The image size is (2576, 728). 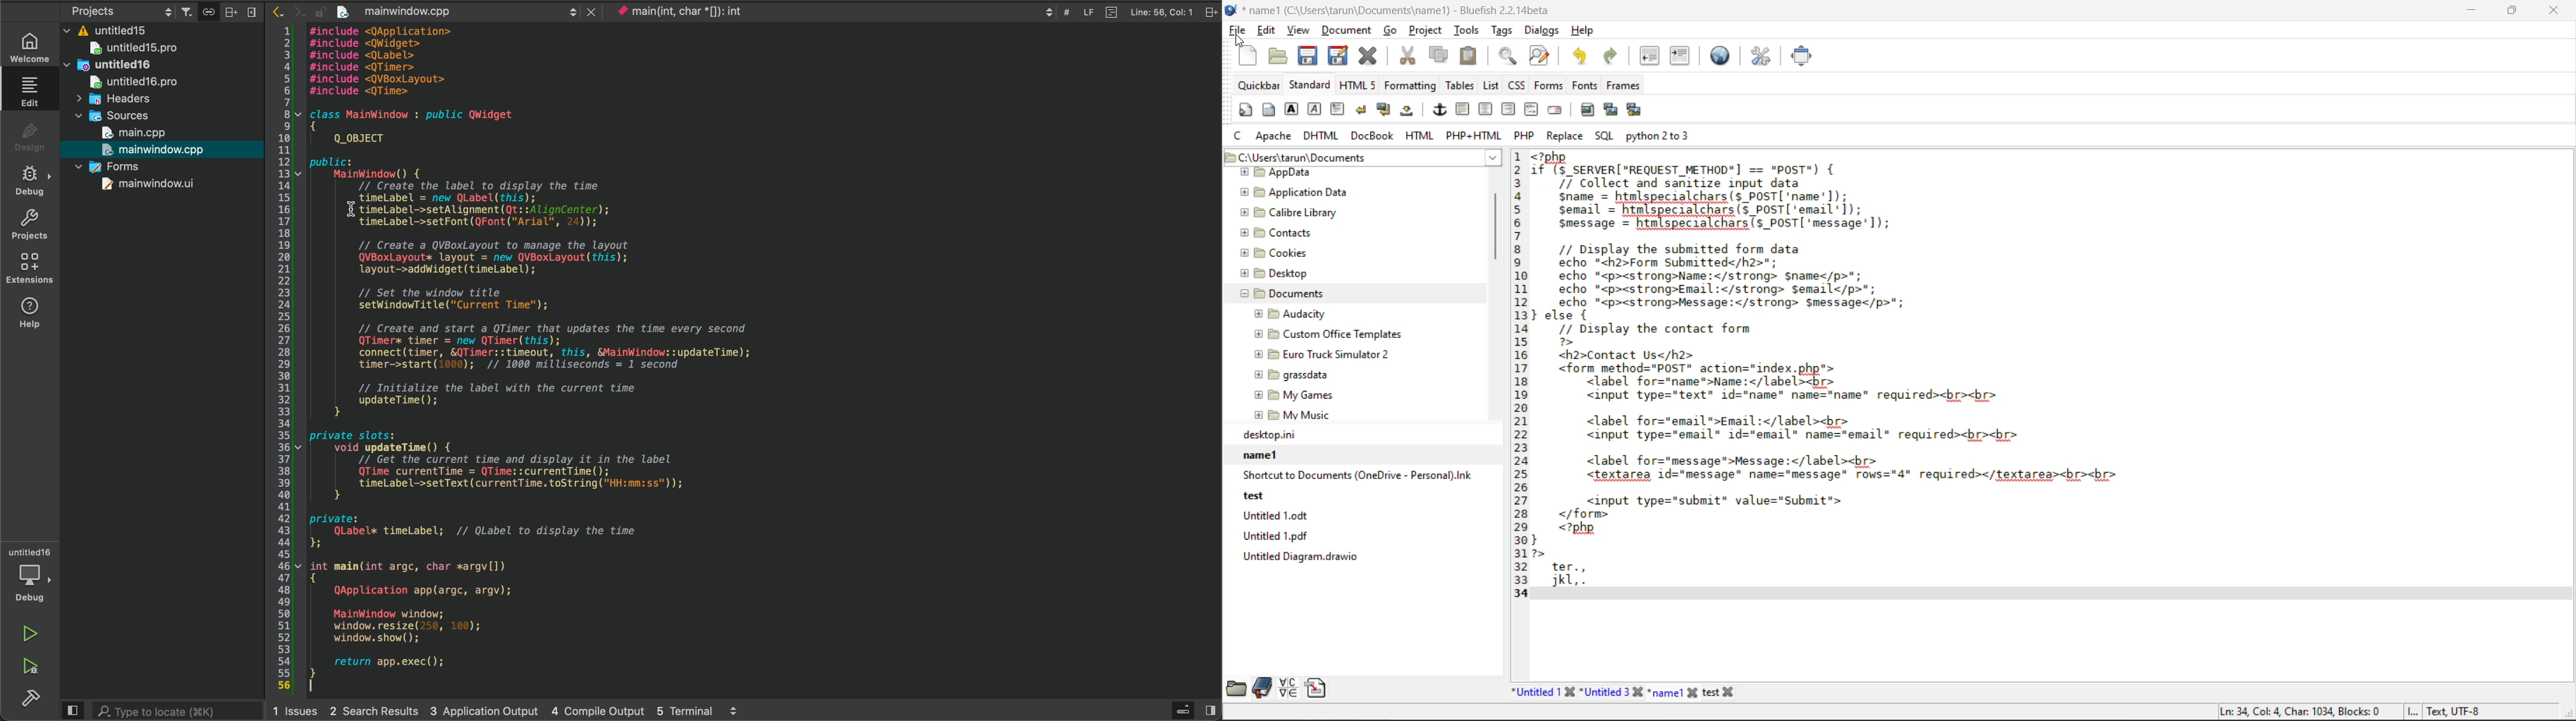 What do you see at coordinates (112, 11) in the screenshot?
I see `Projects settings` at bounding box center [112, 11].